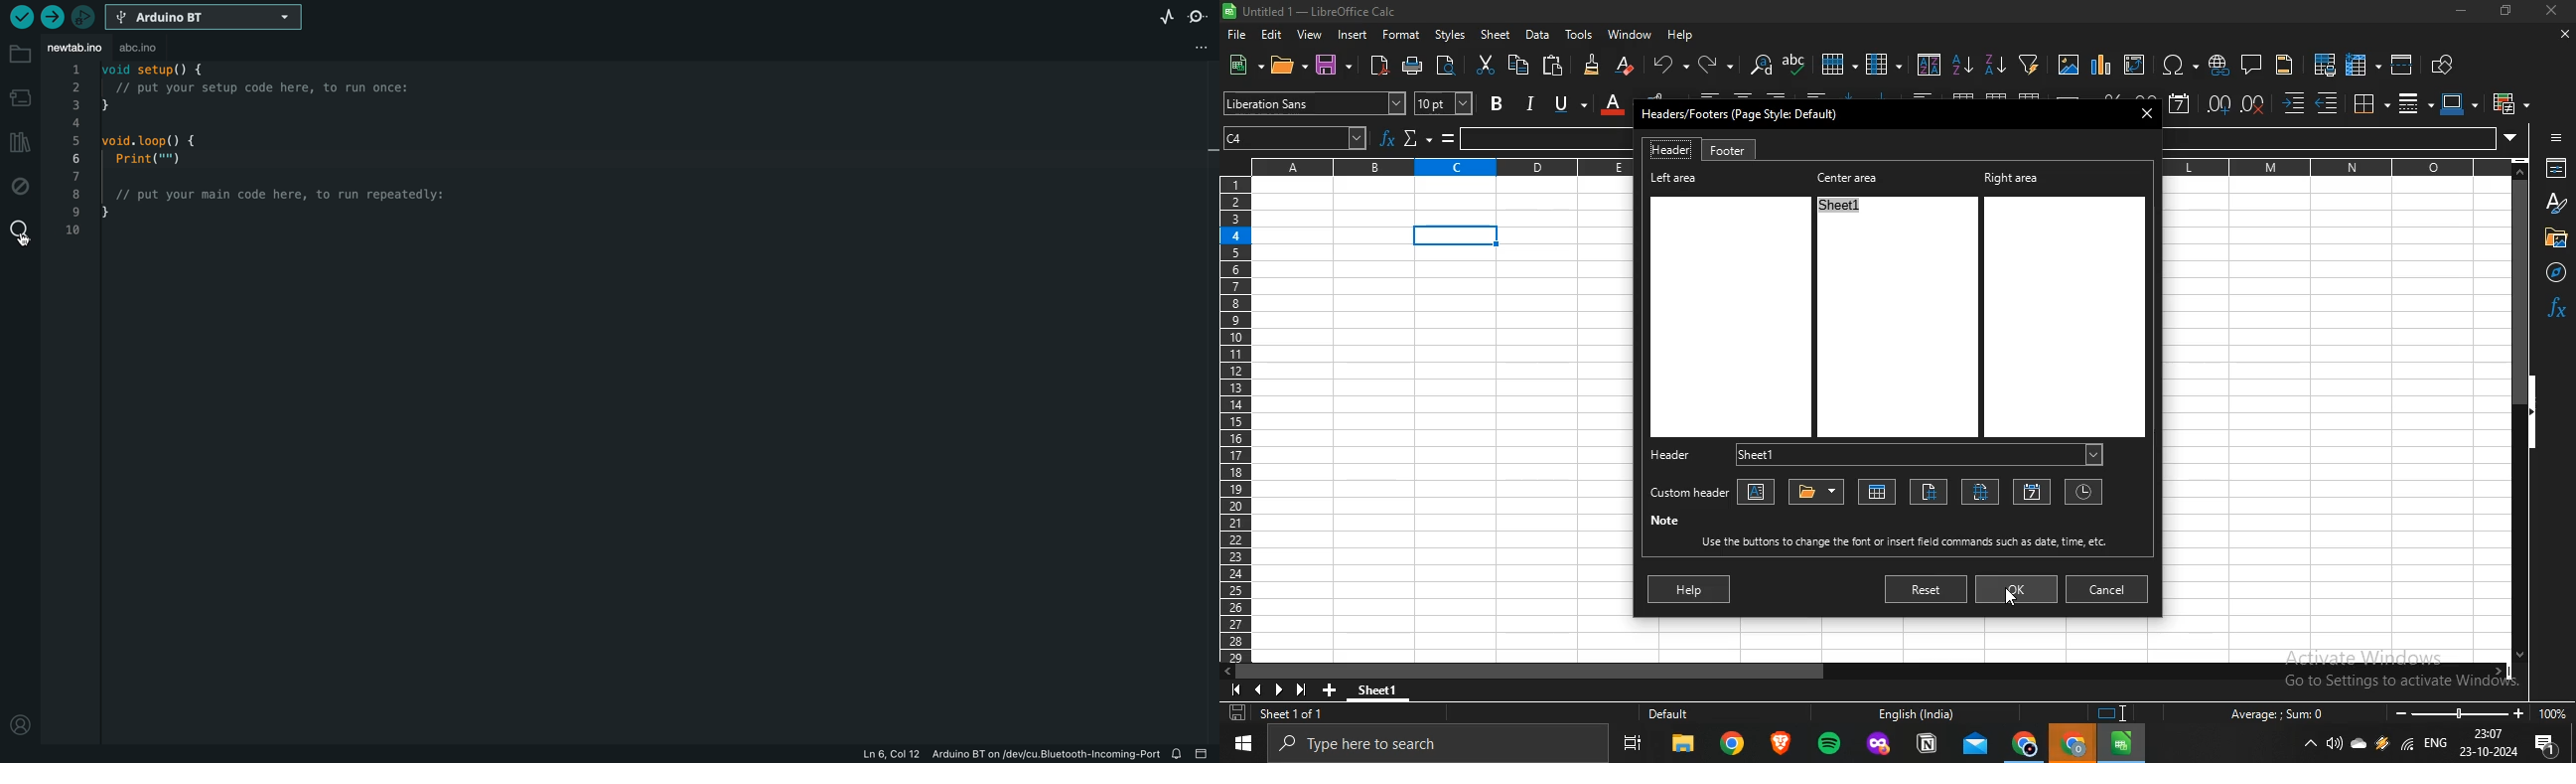  Describe the element at coordinates (1388, 140) in the screenshot. I see `function ` at that location.